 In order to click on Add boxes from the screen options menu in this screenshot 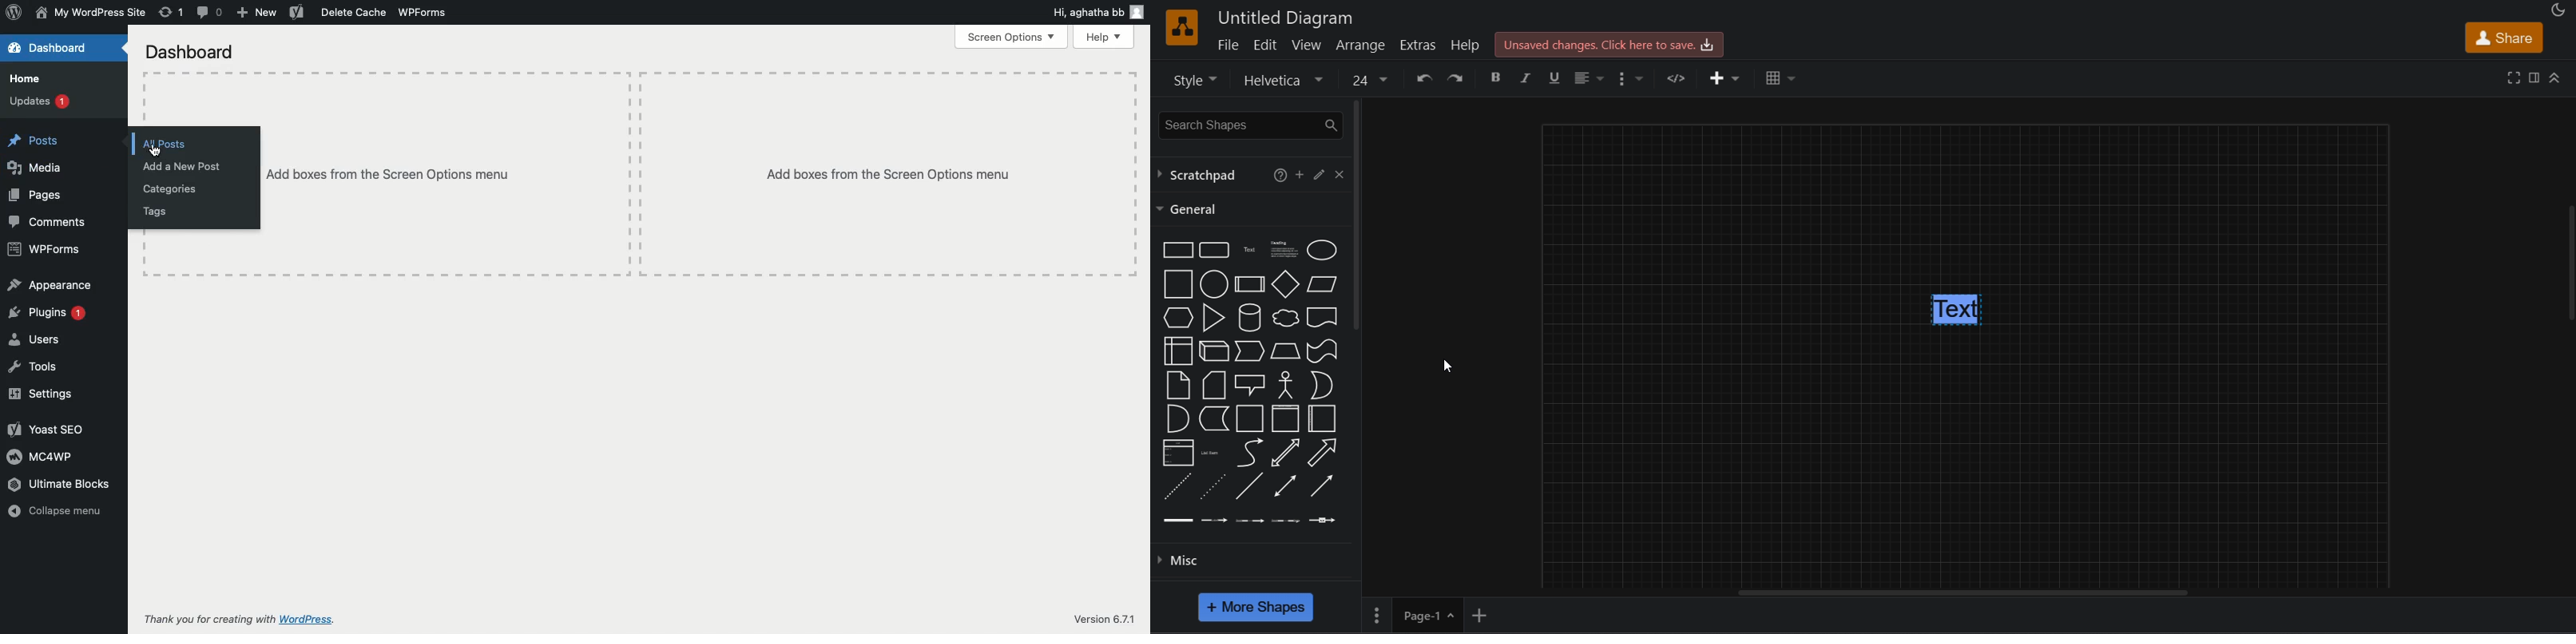, I will do `click(447, 174)`.